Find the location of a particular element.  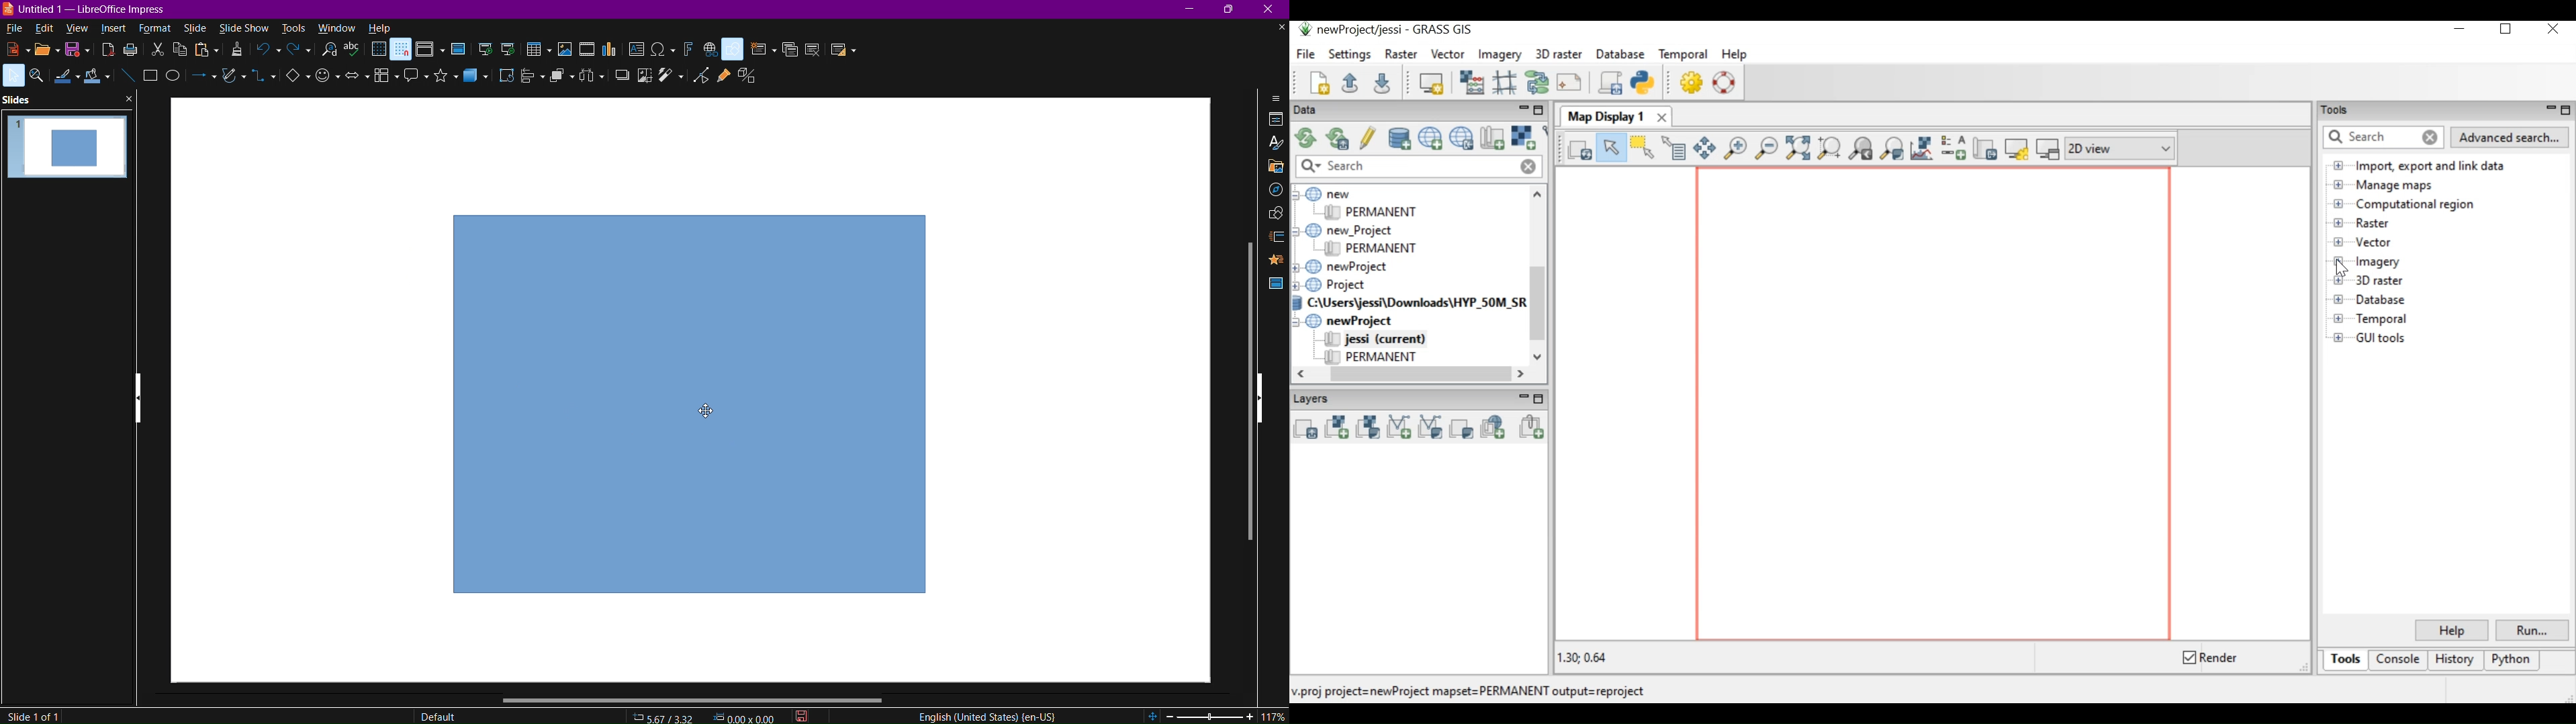

Slides is located at coordinates (17, 100).